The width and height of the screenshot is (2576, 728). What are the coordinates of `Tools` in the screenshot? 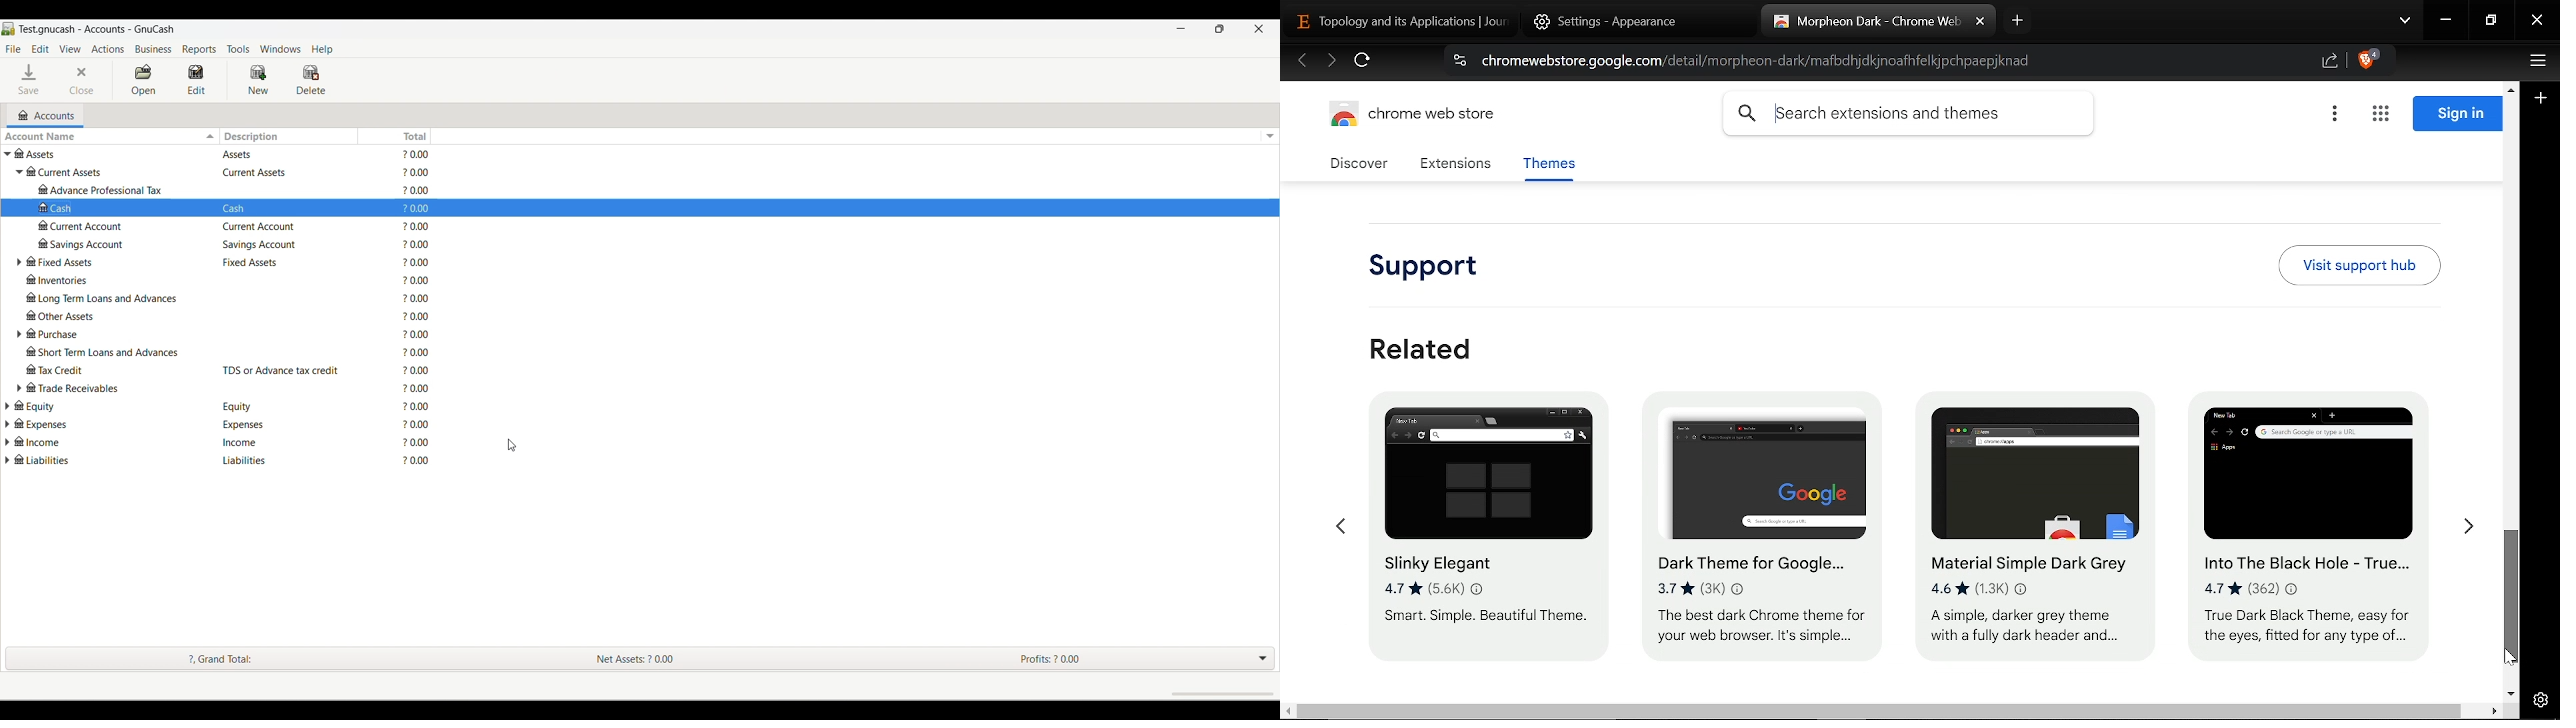 It's located at (238, 49).